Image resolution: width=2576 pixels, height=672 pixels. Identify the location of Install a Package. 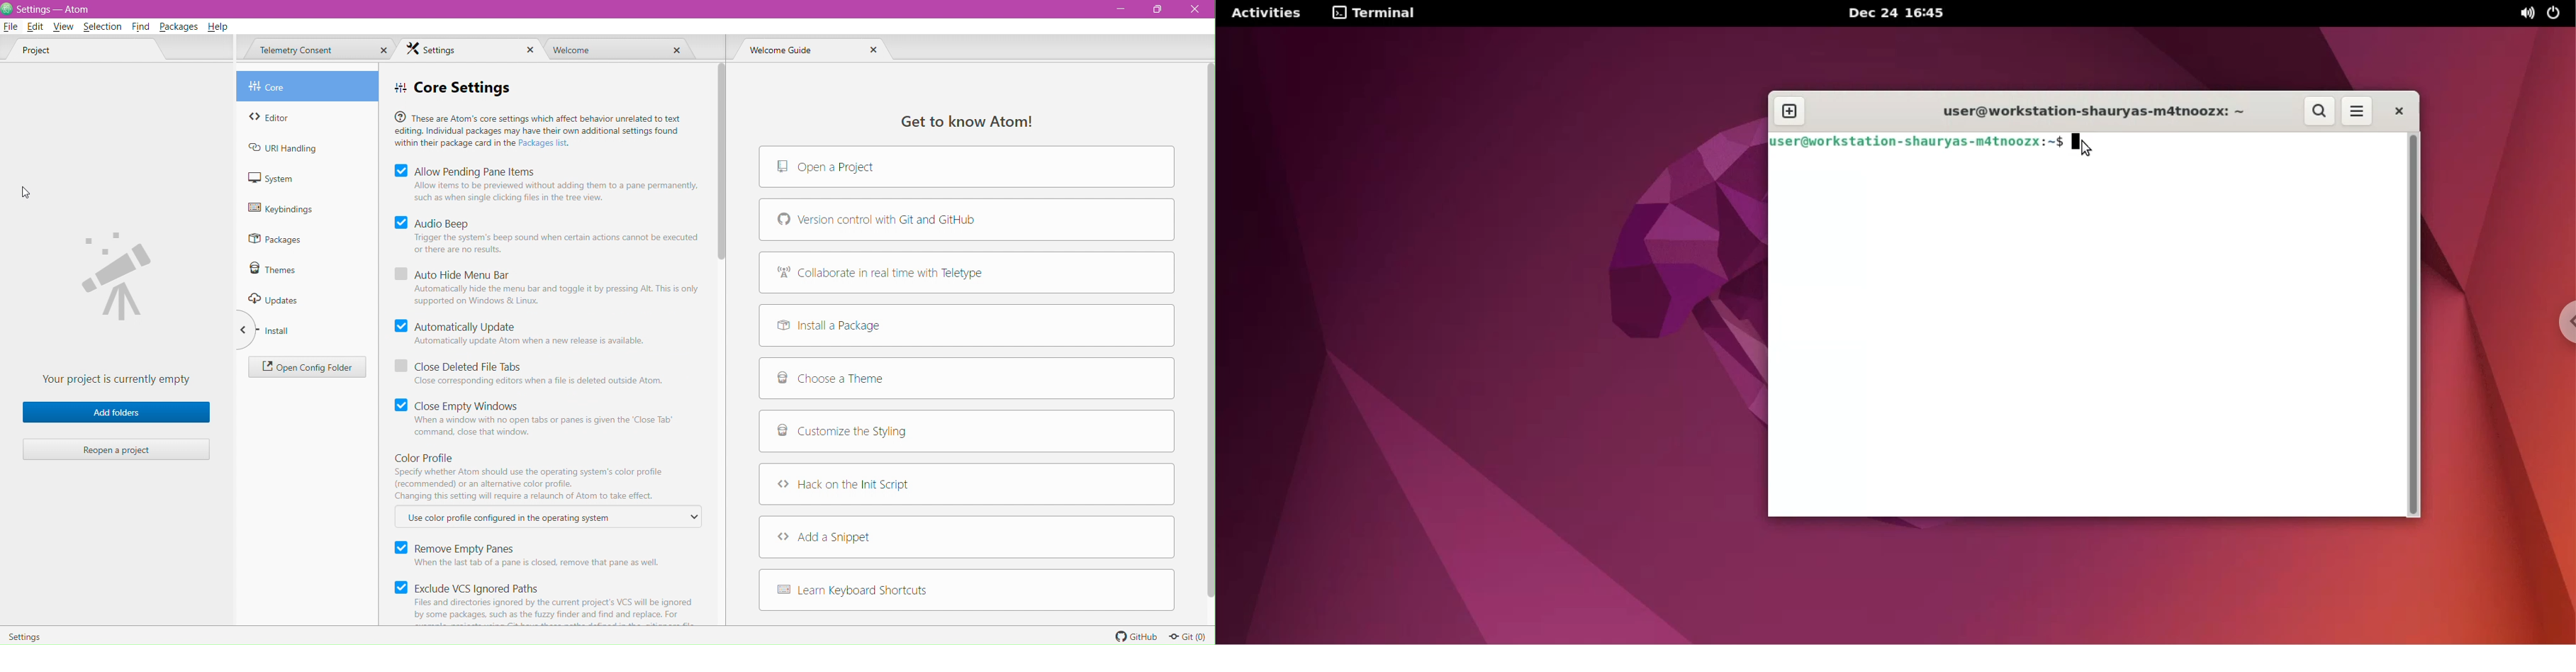
(966, 325).